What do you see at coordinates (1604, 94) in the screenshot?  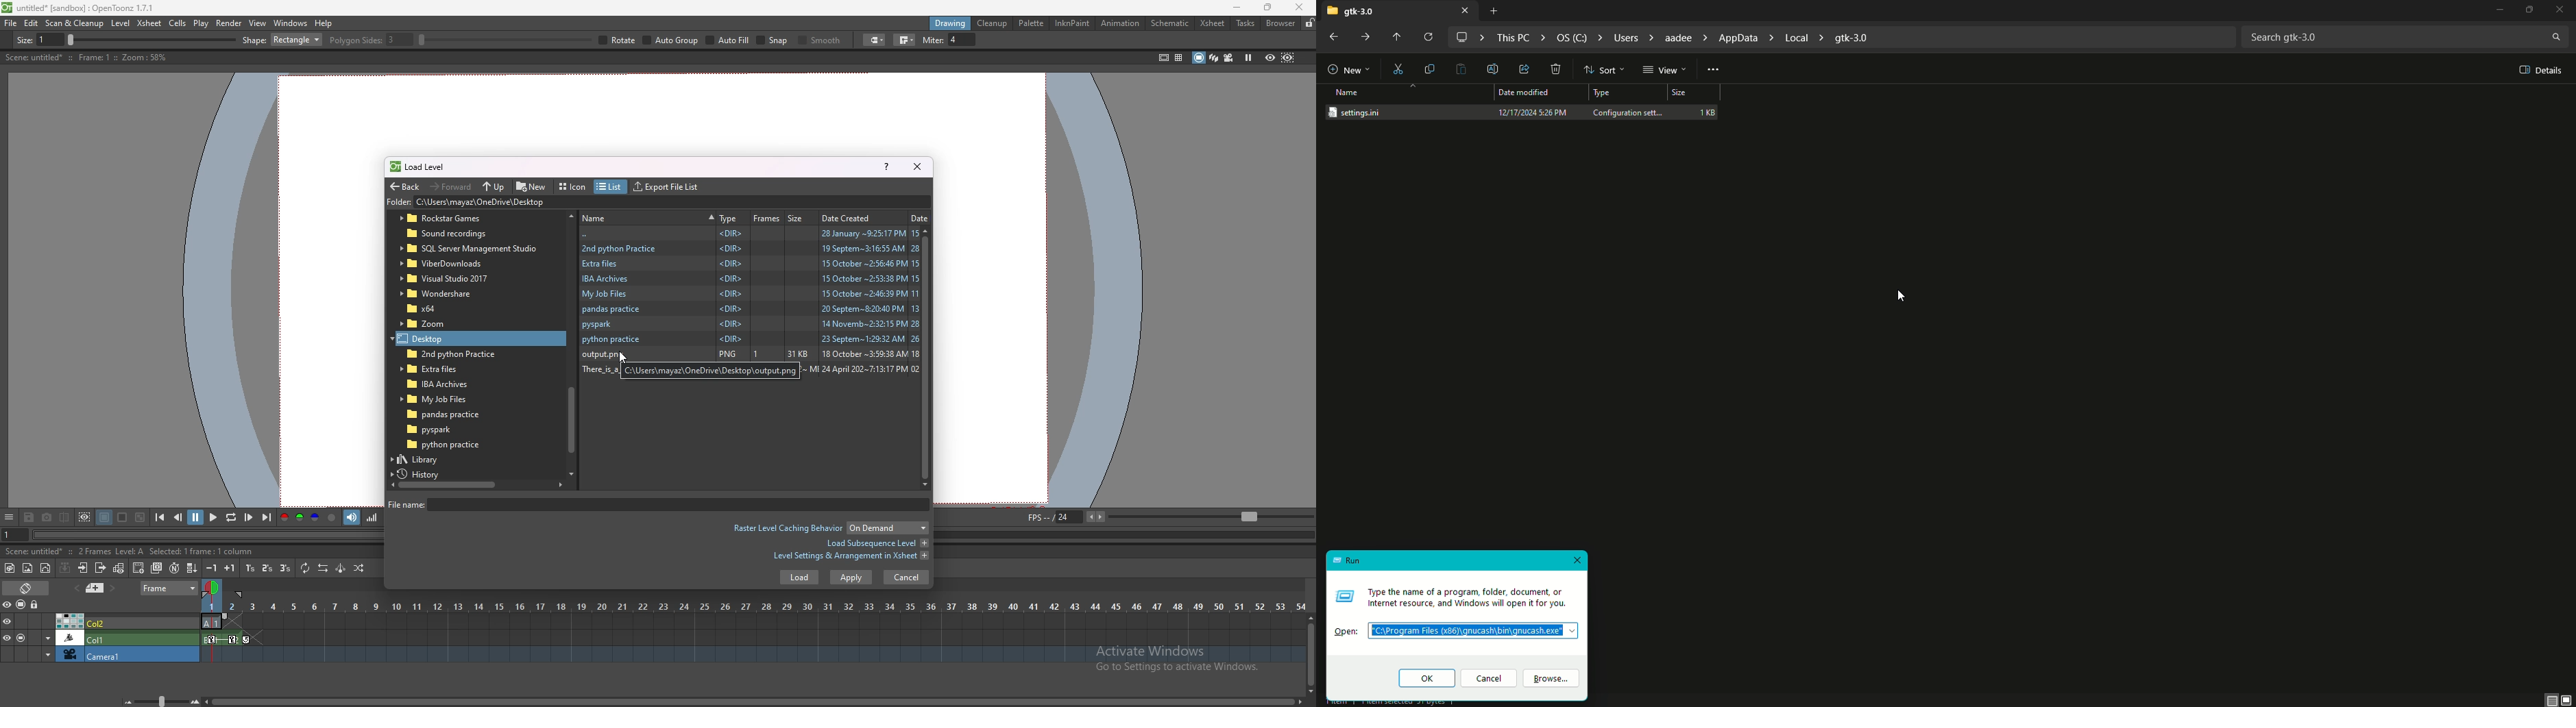 I see `Type` at bounding box center [1604, 94].